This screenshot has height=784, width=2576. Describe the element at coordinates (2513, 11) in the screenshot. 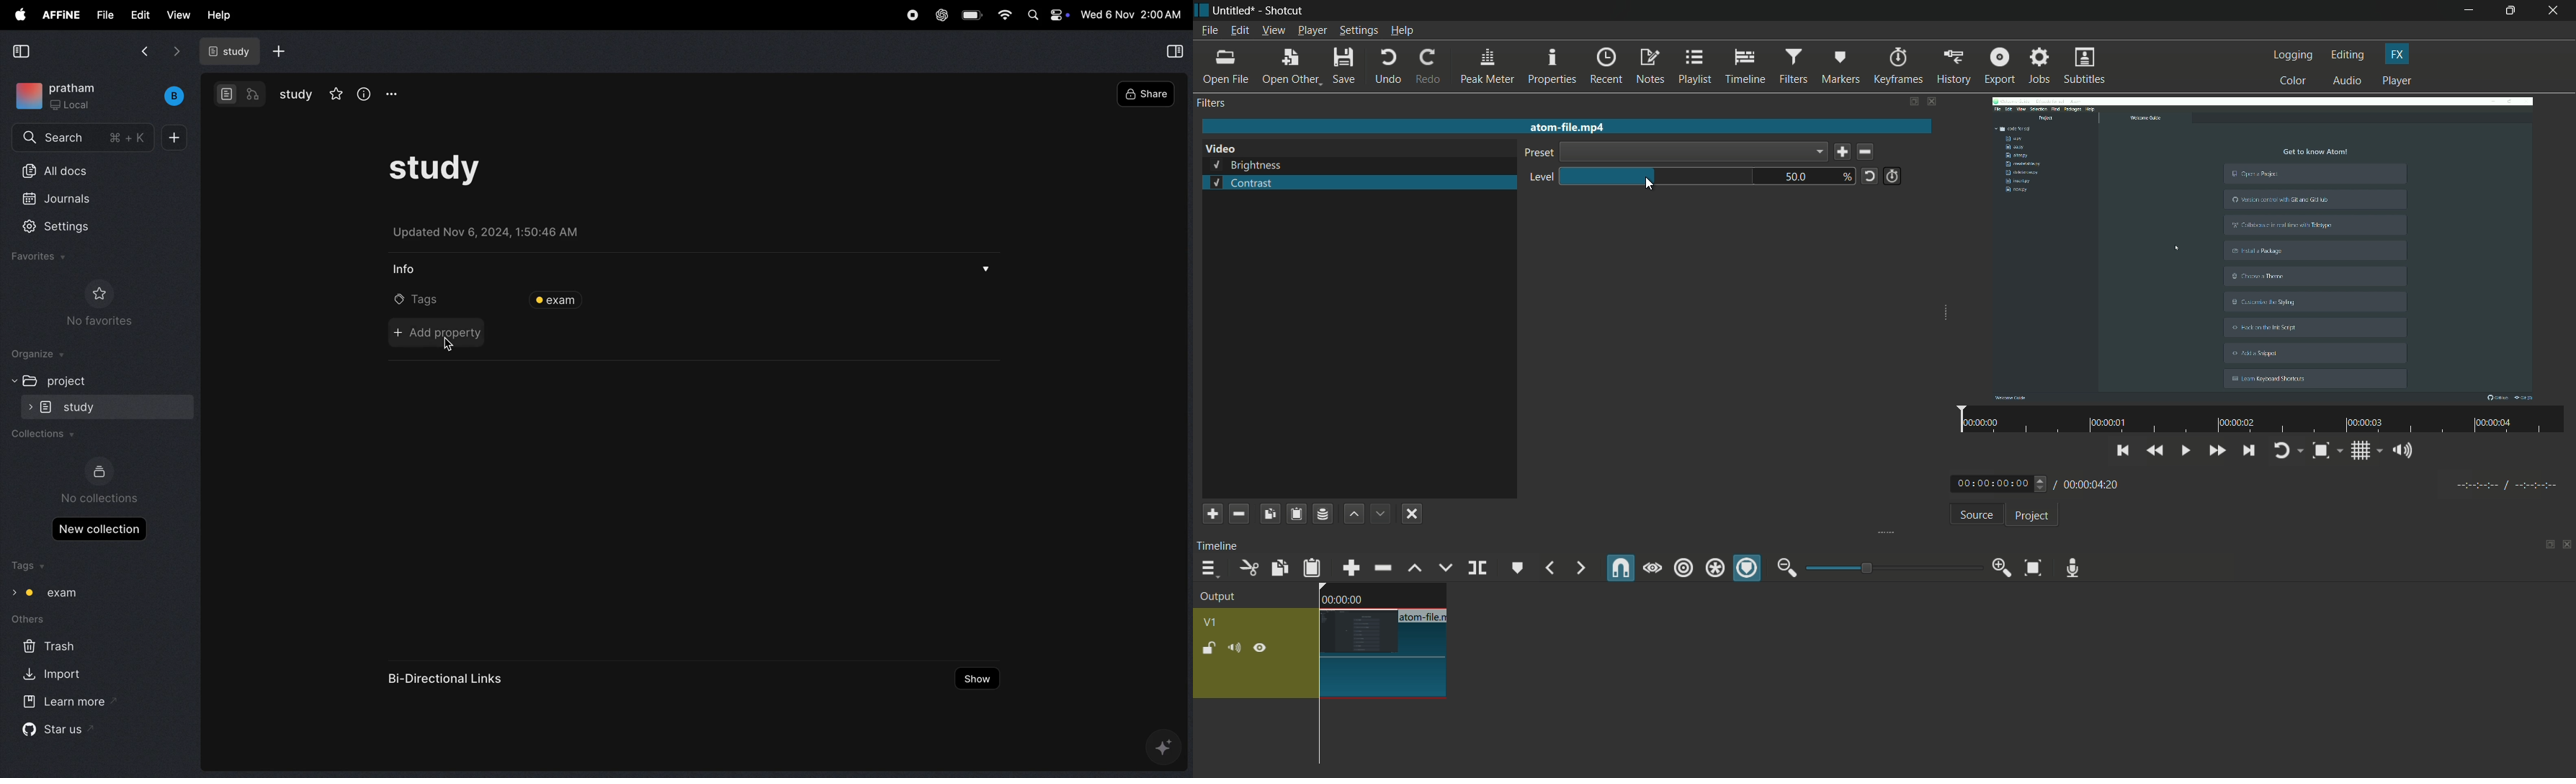

I see `maximize` at that location.